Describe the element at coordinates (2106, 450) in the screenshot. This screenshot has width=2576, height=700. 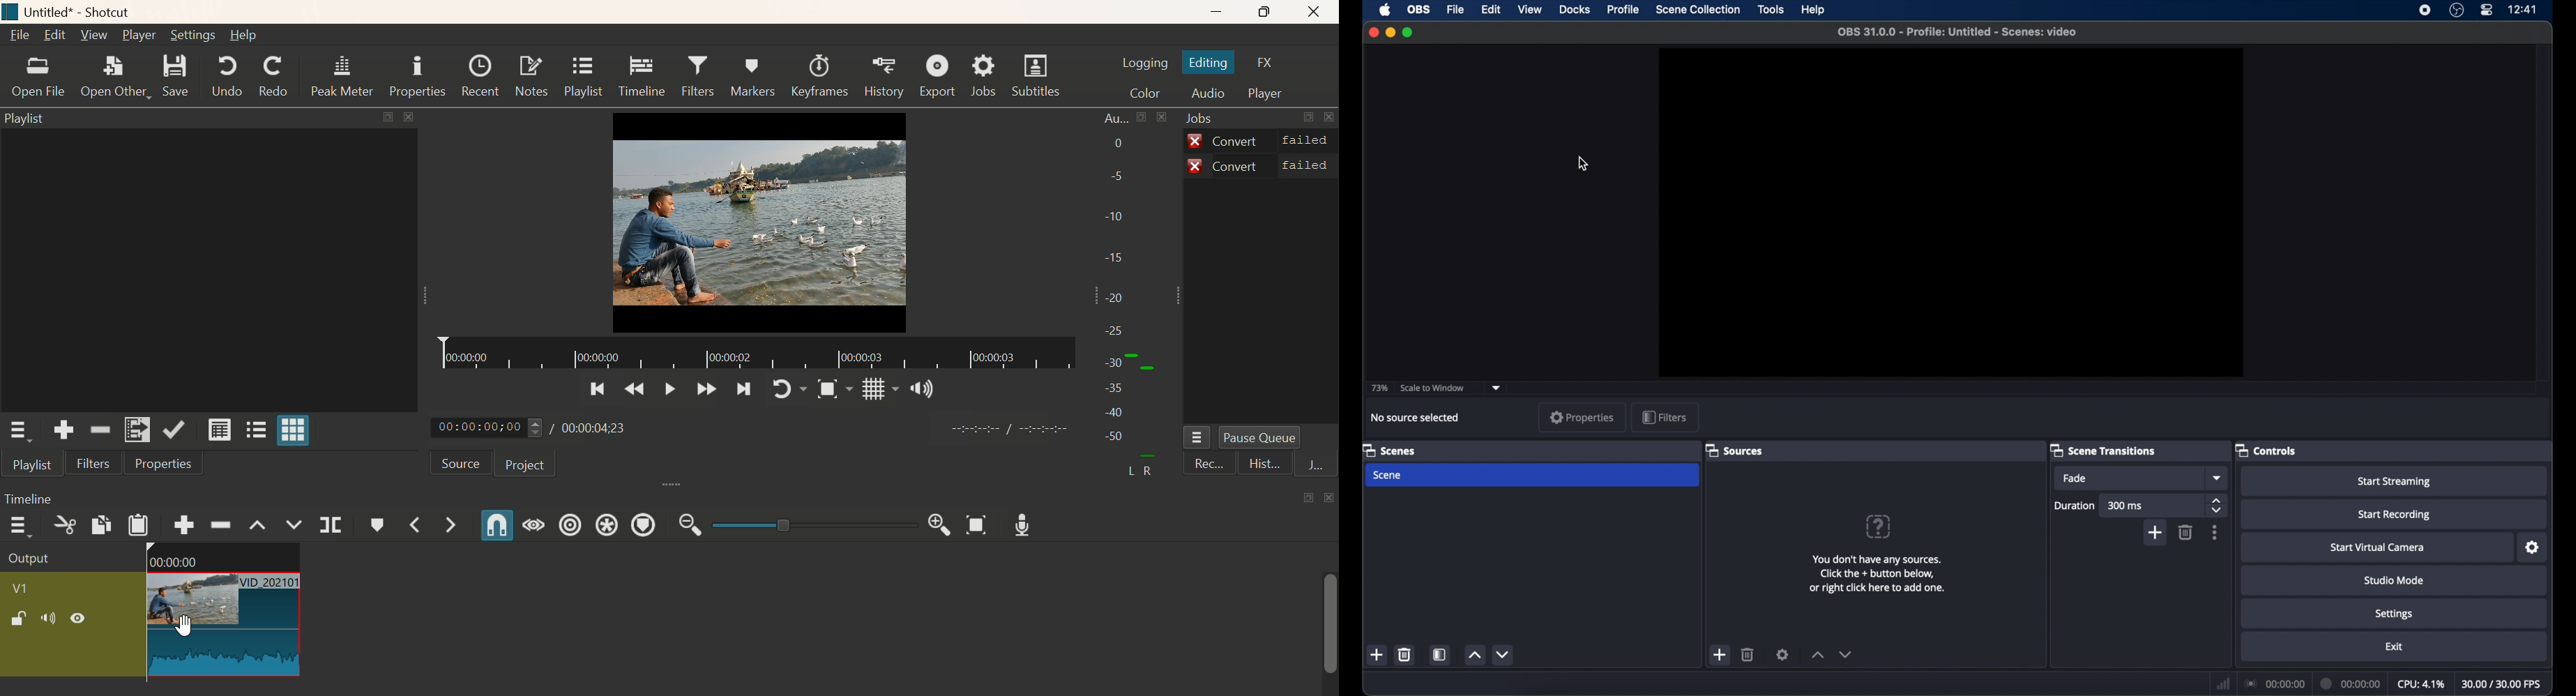
I see `scene transitions` at that location.